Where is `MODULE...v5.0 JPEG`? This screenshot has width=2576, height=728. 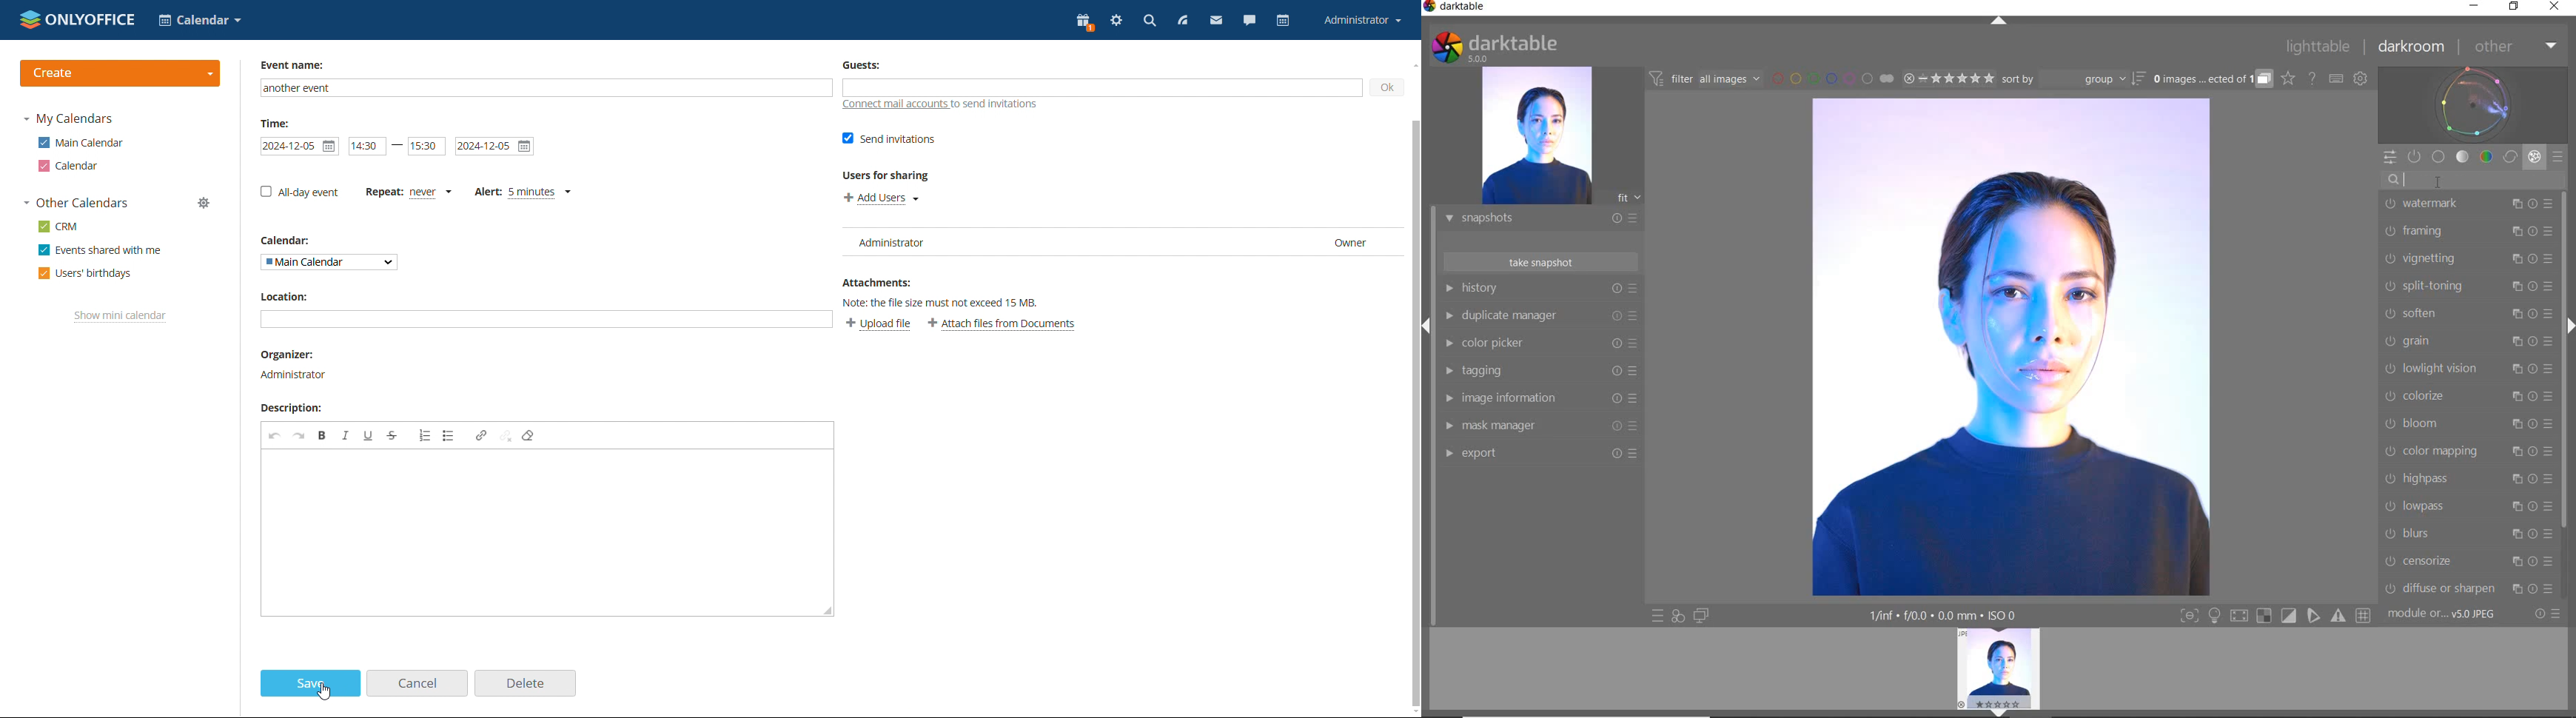 MODULE...v5.0 JPEG is located at coordinates (2452, 614).